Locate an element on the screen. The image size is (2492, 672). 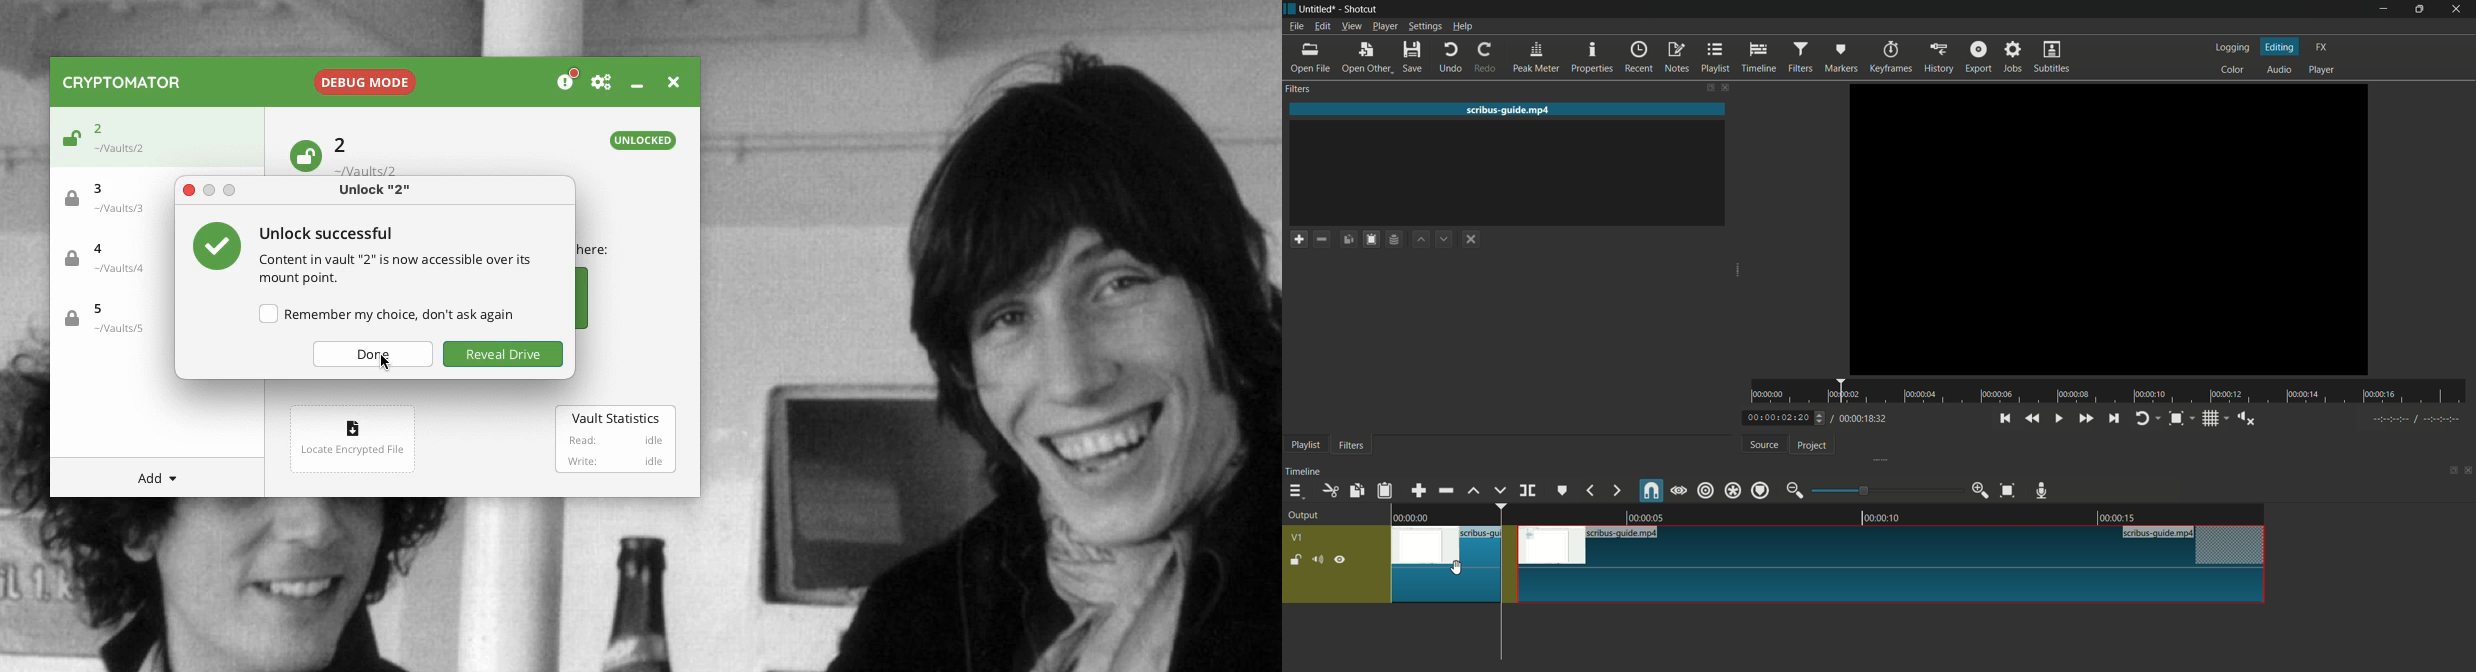
change layout is located at coordinates (1708, 86).